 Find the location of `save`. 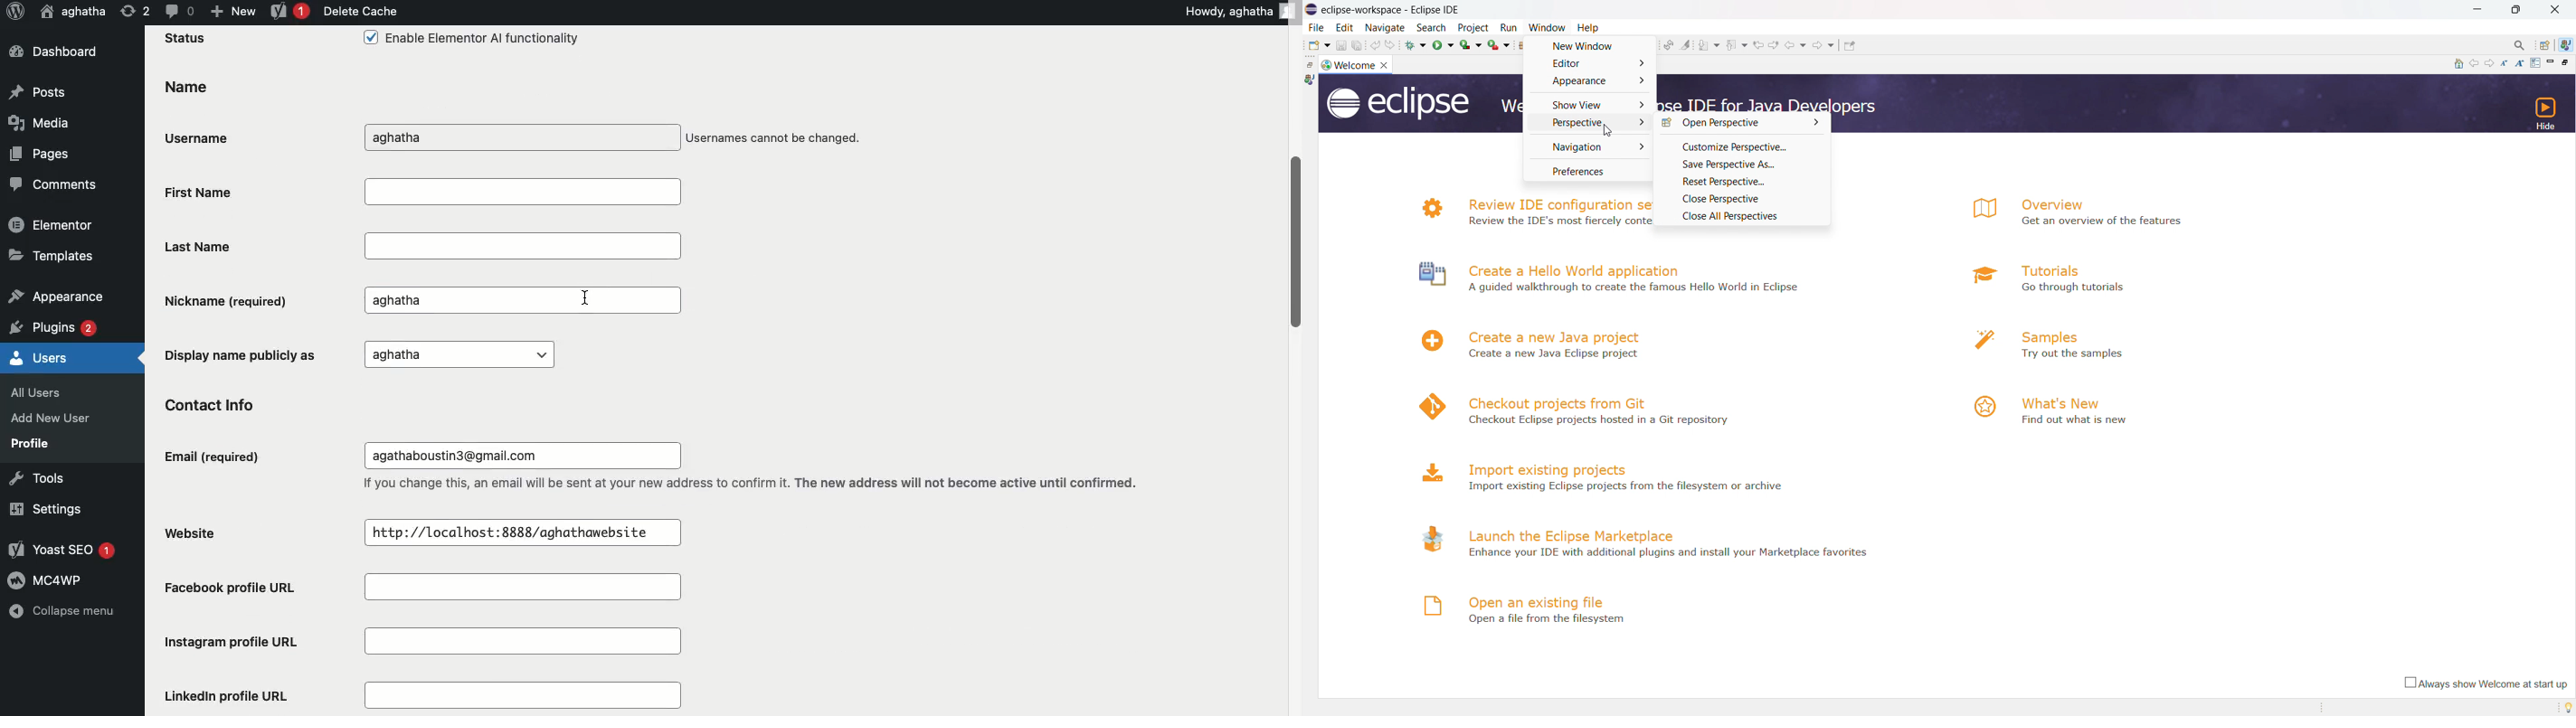

save is located at coordinates (1340, 45).